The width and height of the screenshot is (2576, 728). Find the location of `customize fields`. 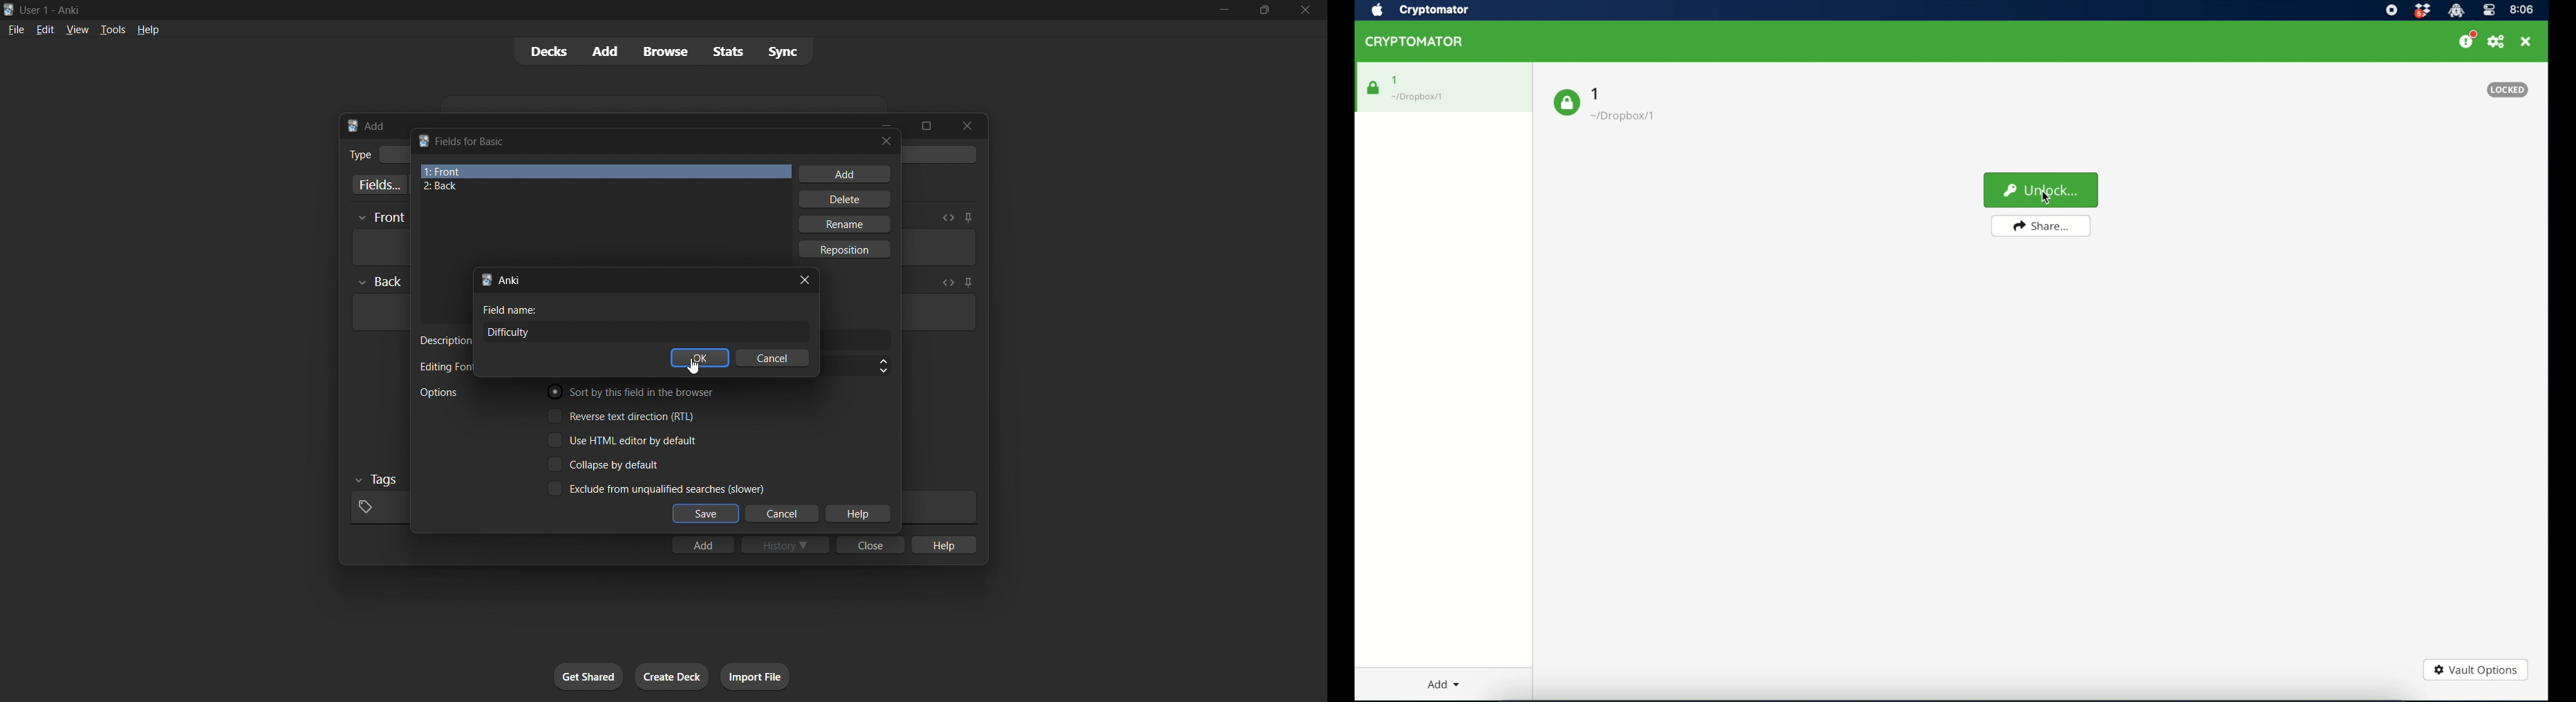

customize fields is located at coordinates (377, 184).